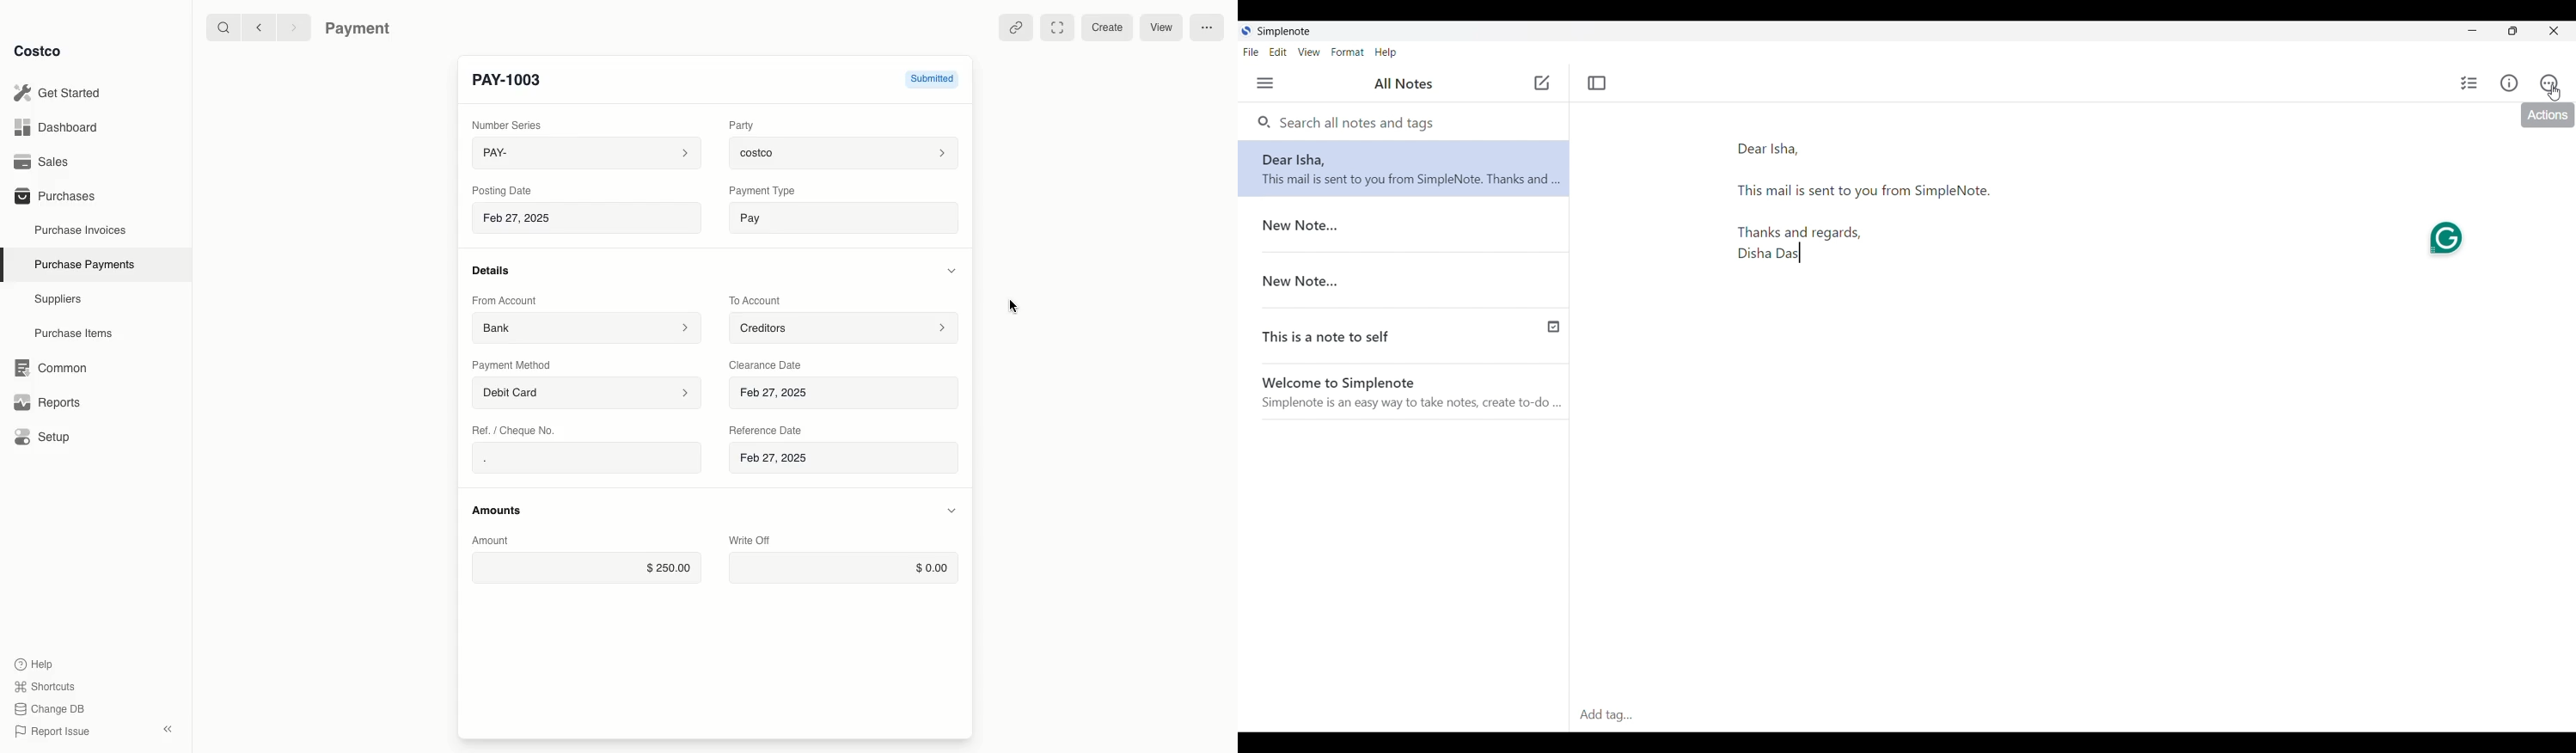 The width and height of the screenshot is (2576, 756). What do you see at coordinates (513, 364) in the screenshot?
I see `Payment Method` at bounding box center [513, 364].